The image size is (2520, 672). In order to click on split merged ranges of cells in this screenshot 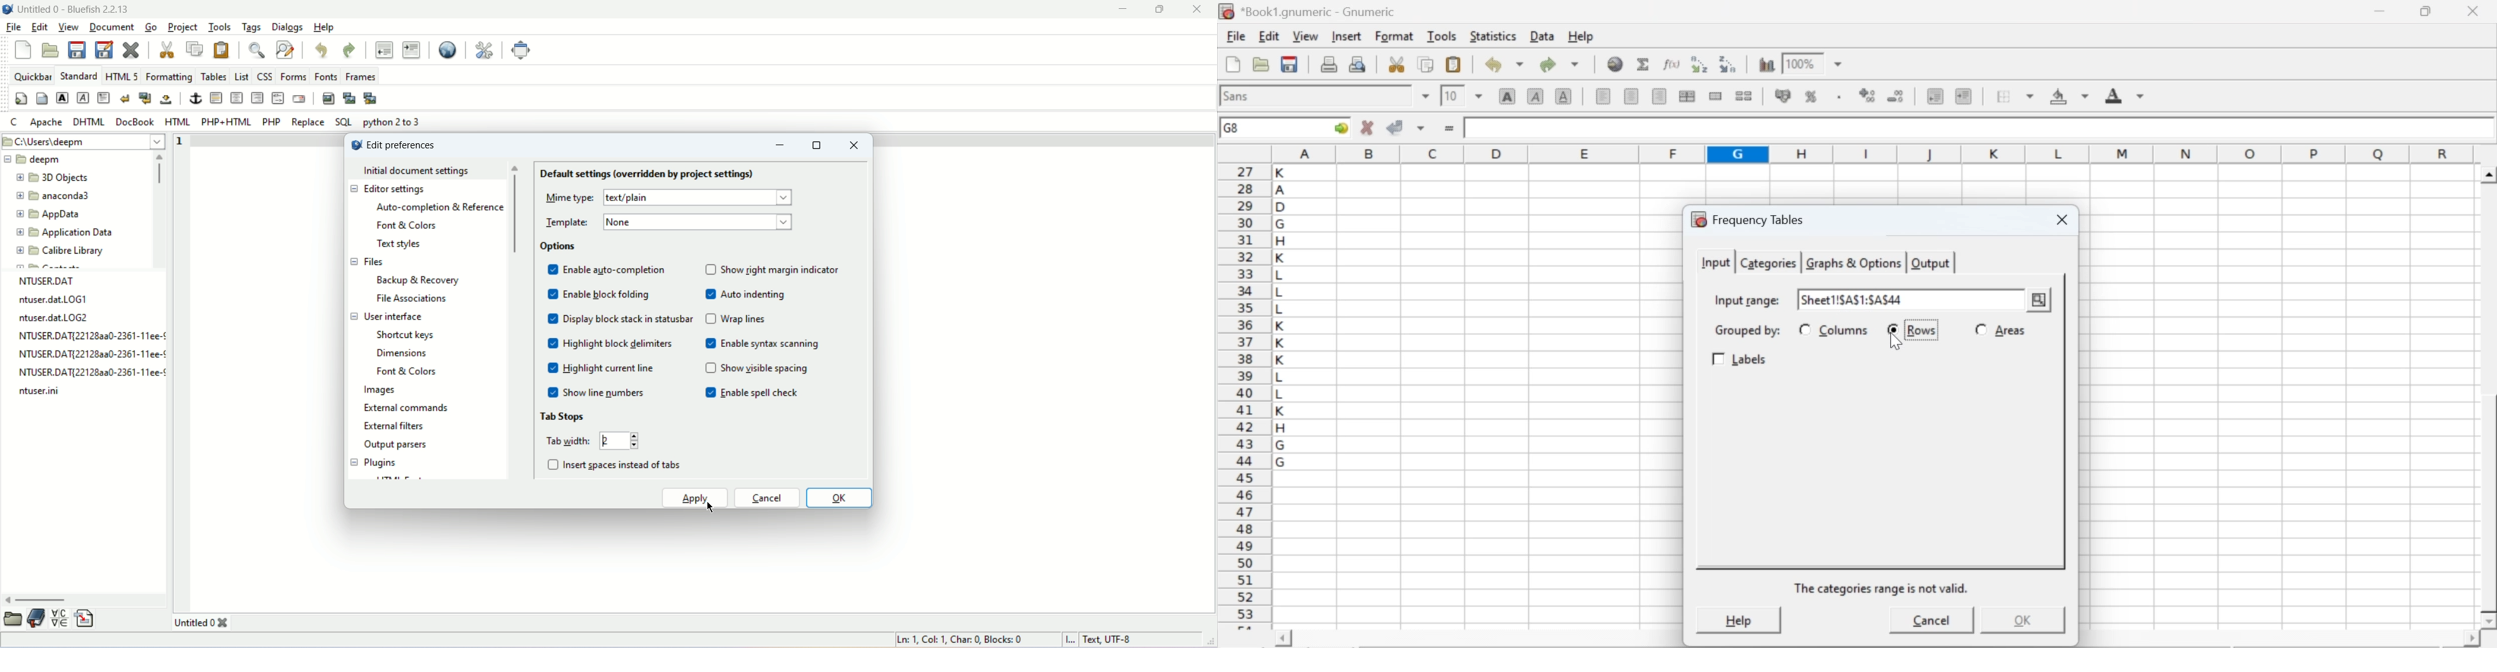, I will do `click(1743, 95)`.